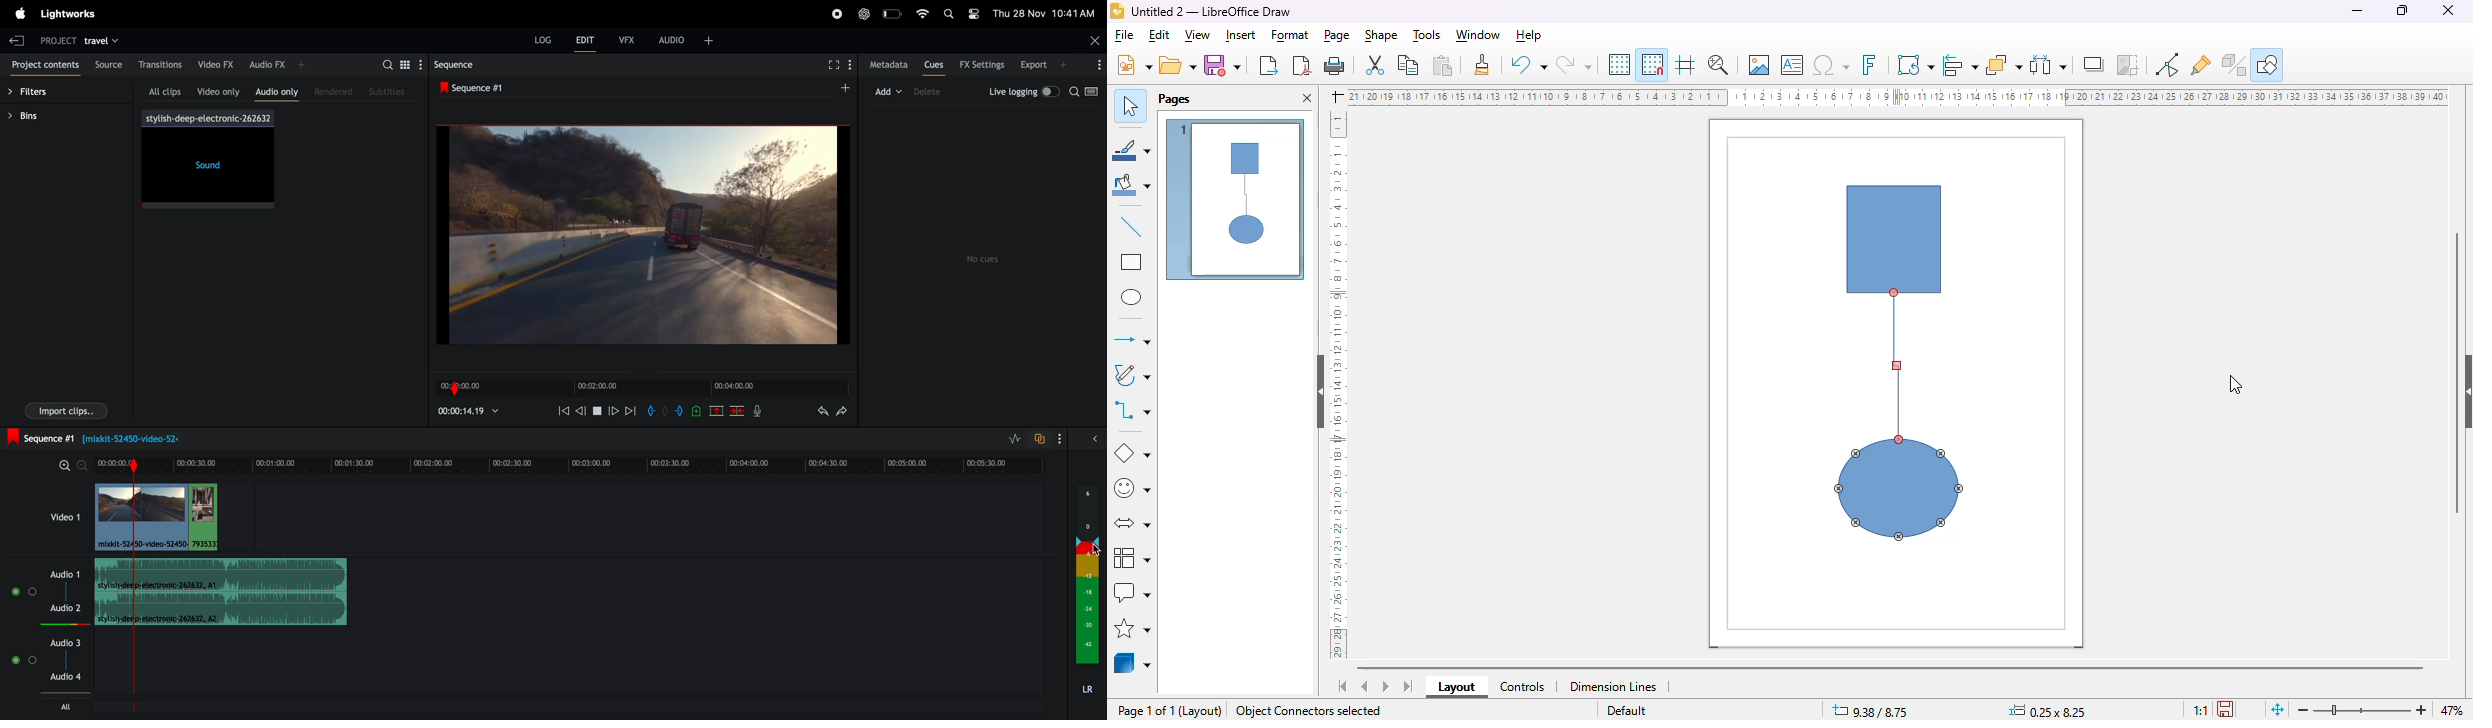 The height and width of the screenshot is (728, 2492). Describe the element at coordinates (1093, 40) in the screenshot. I see `close` at that location.